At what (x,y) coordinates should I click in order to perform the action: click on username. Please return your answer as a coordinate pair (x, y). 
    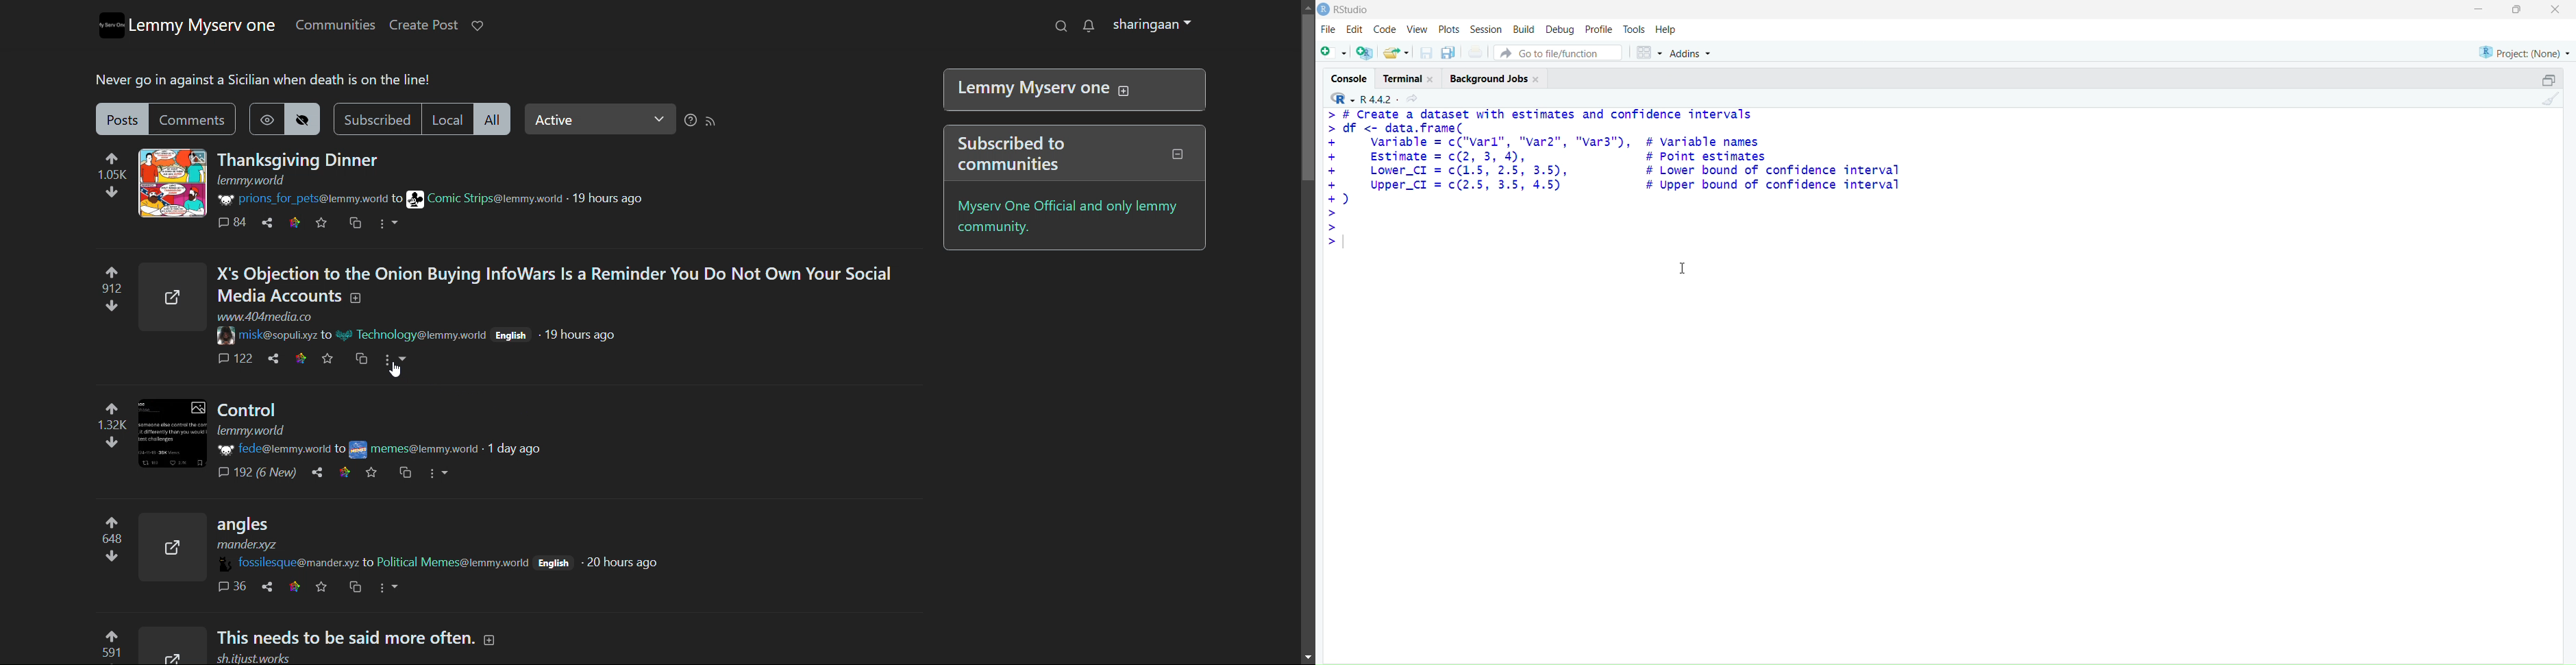
    Looking at the image, I should click on (267, 449).